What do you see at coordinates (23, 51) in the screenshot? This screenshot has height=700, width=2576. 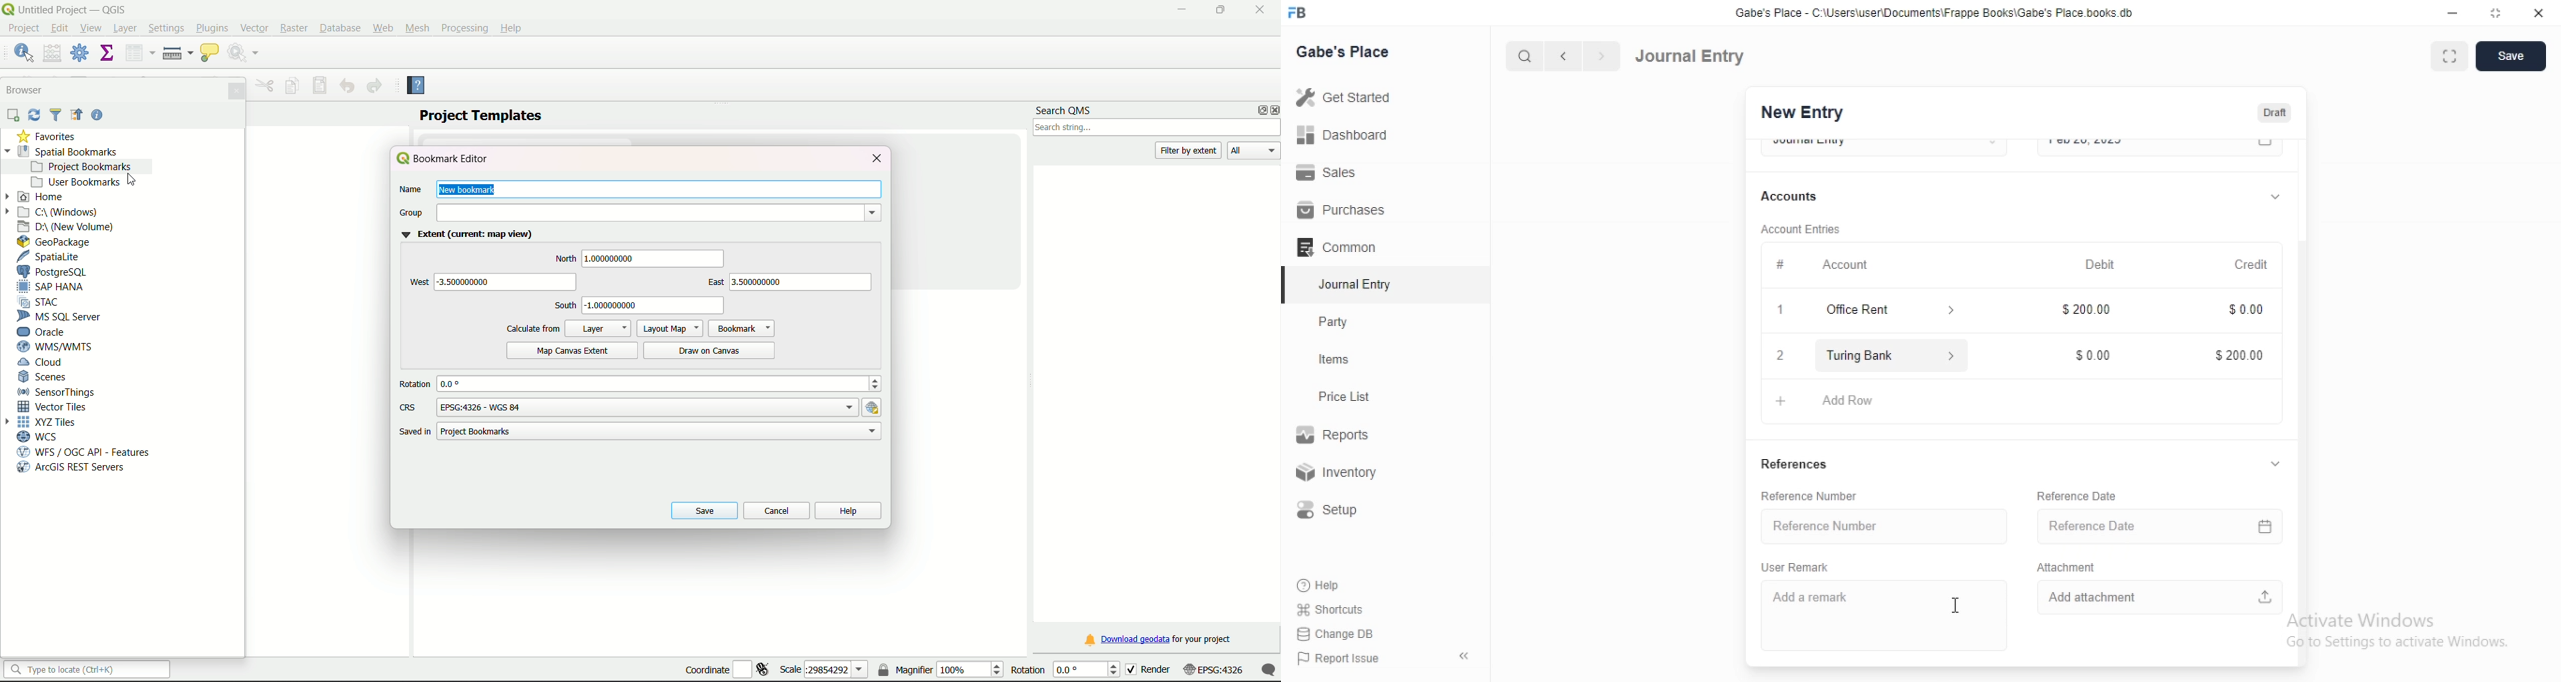 I see `identify features` at bounding box center [23, 51].